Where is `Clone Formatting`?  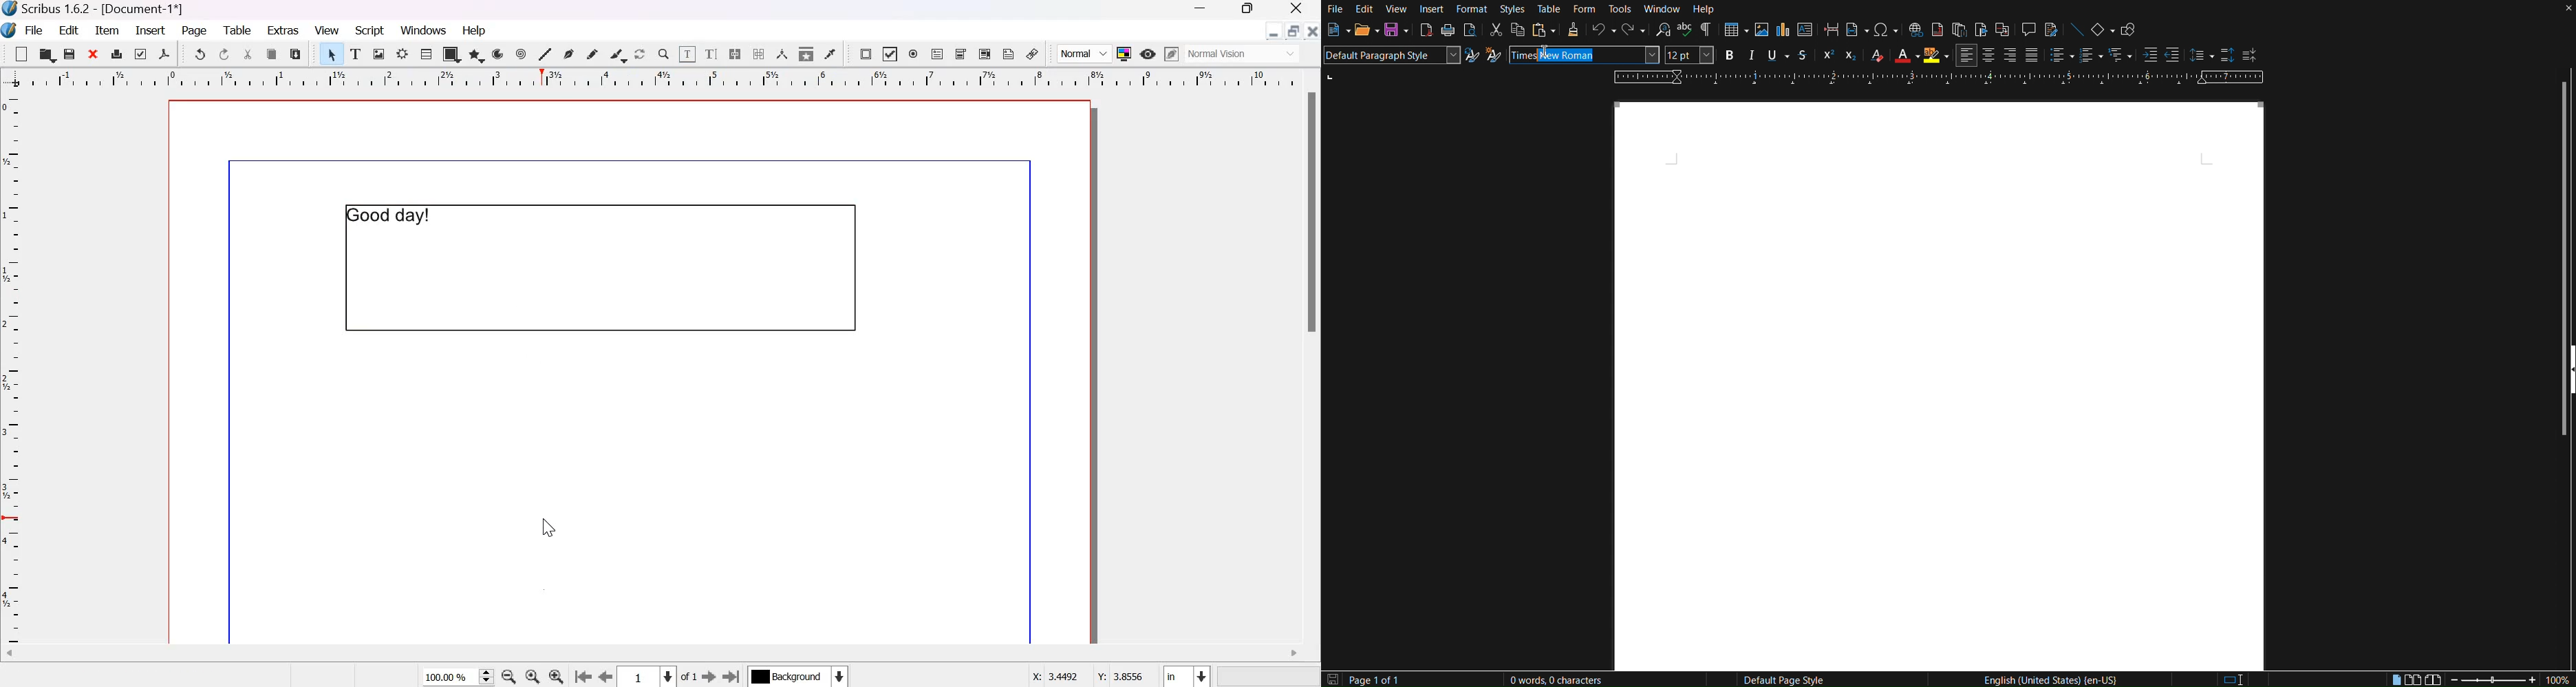
Clone Formatting is located at coordinates (1572, 32).